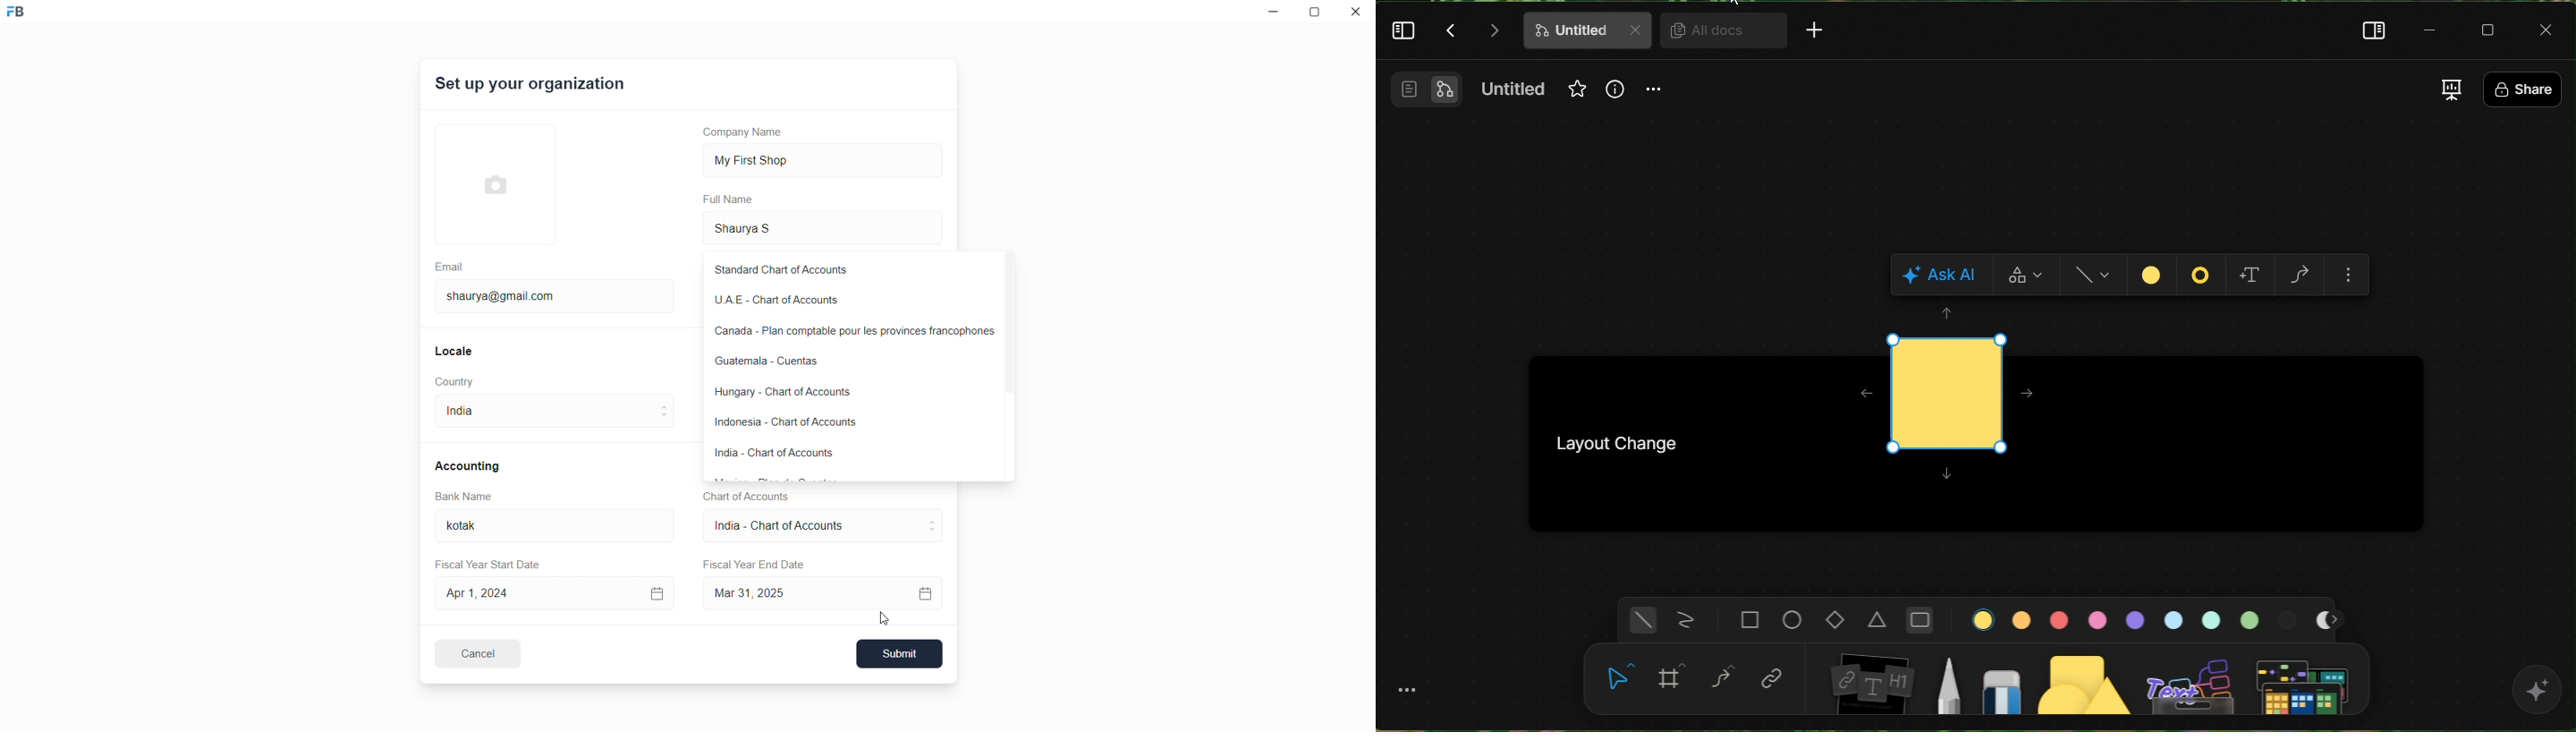 The height and width of the screenshot is (756, 2576). Describe the element at coordinates (553, 592) in the screenshot. I see `Apr 1, 2024` at that location.